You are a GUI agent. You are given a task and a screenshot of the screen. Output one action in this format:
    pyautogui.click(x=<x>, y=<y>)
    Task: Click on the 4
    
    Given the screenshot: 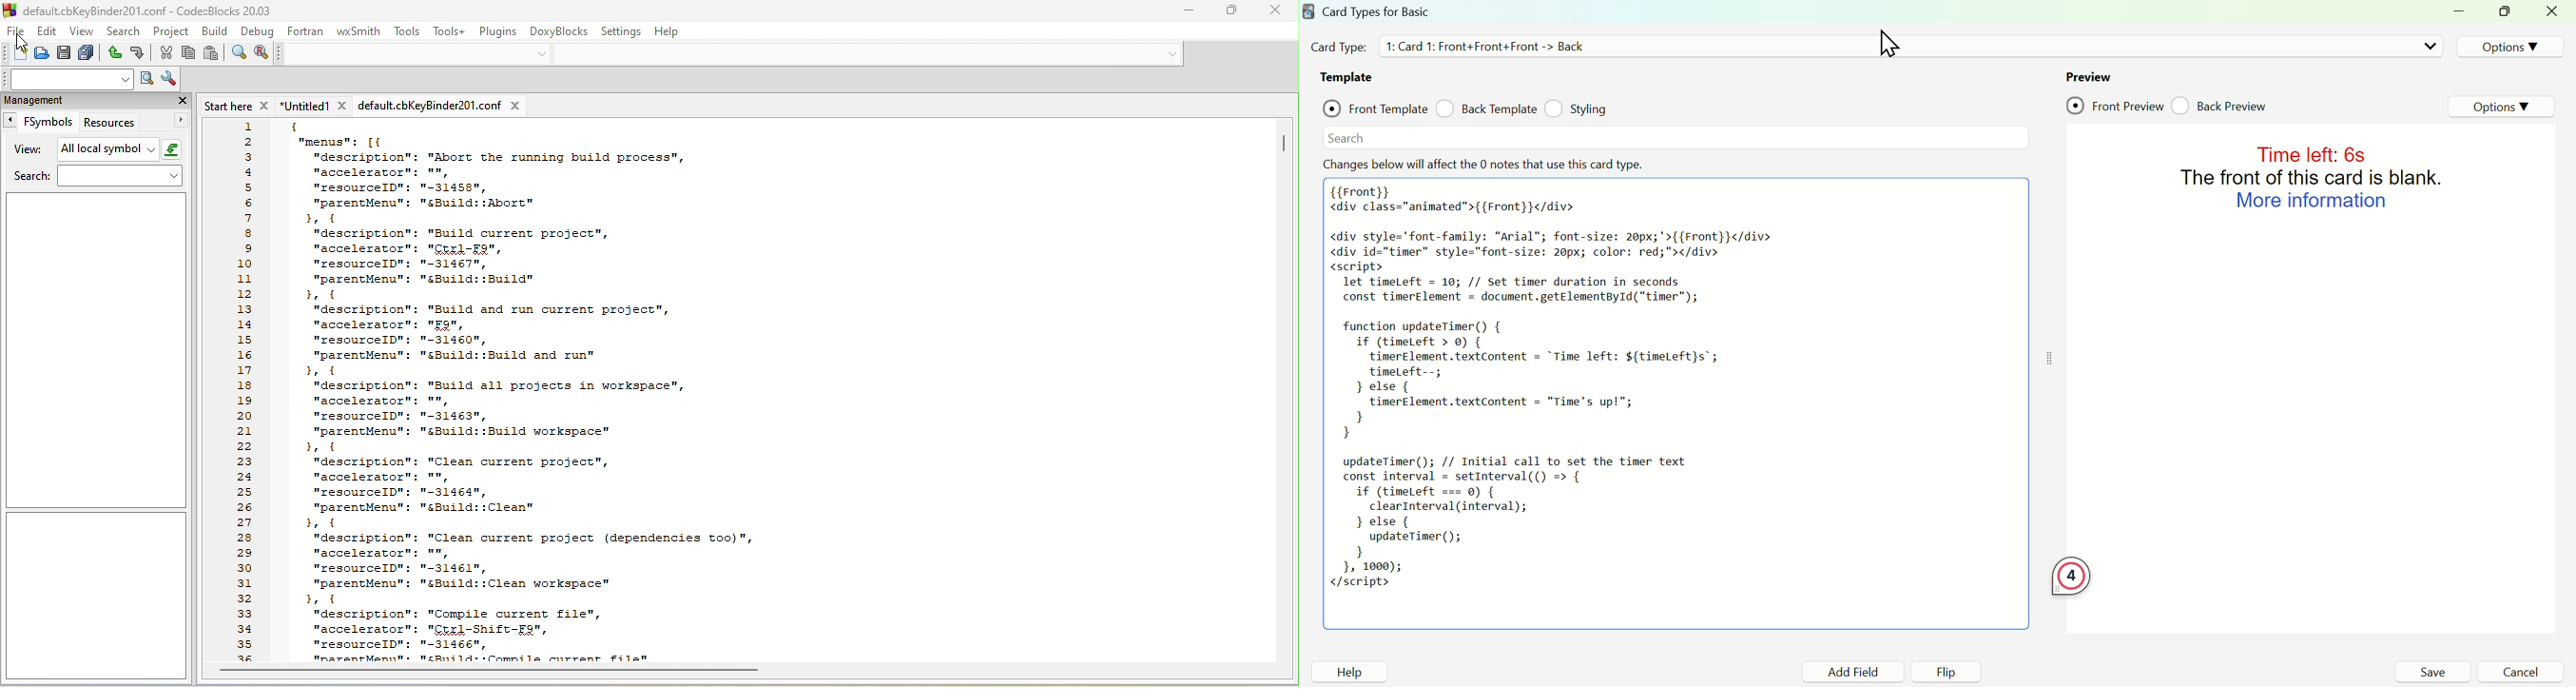 What is the action you would take?
    pyautogui.click(x=2071, y=578)
    